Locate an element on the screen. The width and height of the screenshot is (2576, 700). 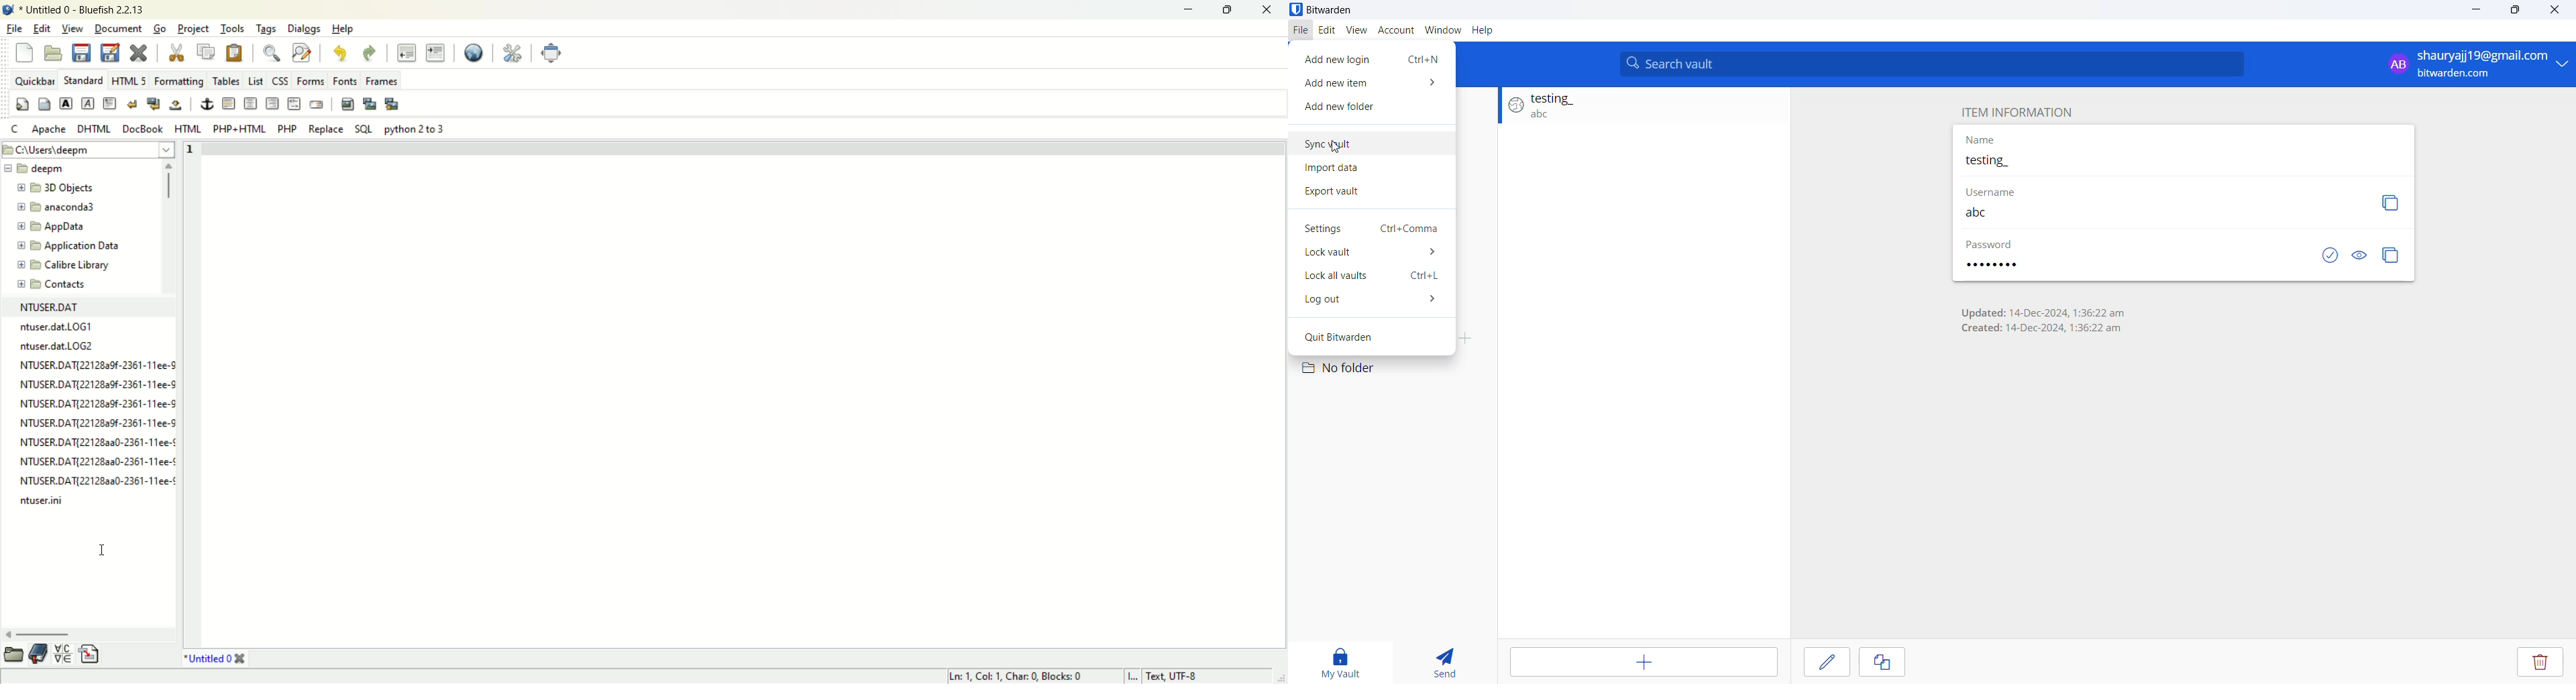
Delete is located at coordinates (2539, 663).